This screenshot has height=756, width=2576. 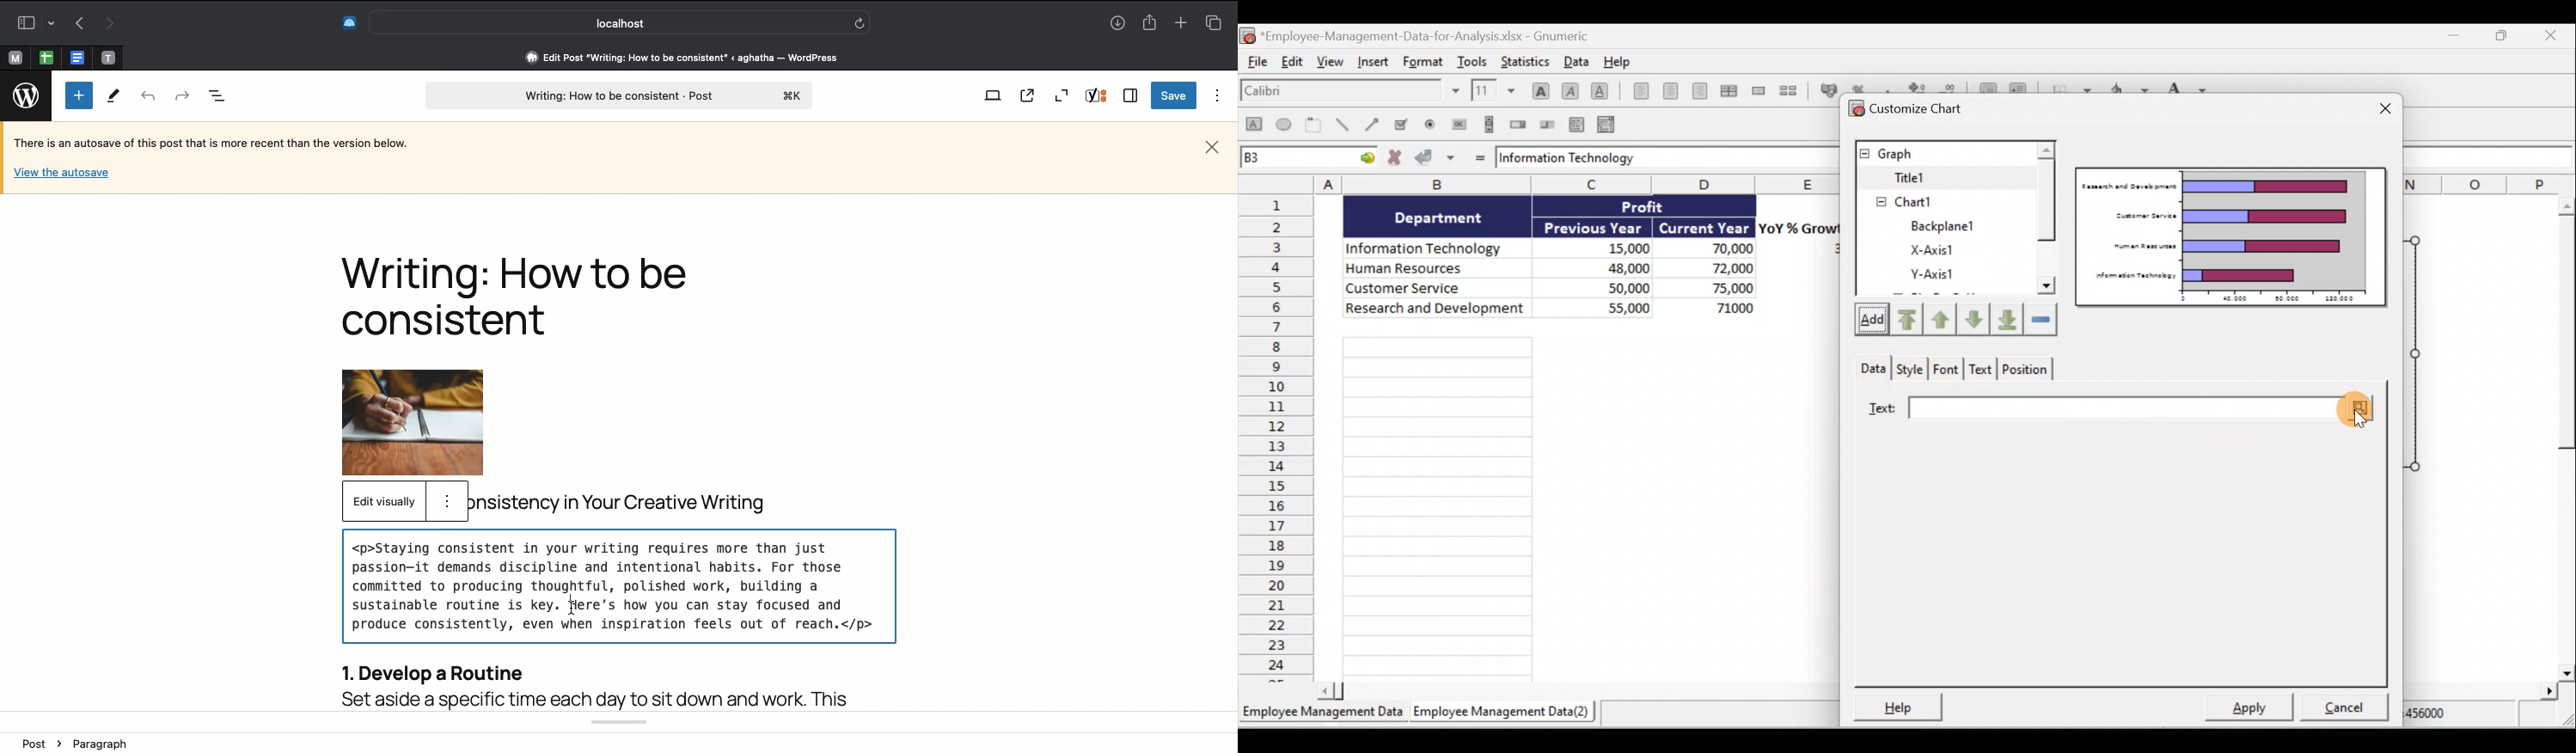 What do you see at coordinates (1575, 126) in the screenshot?
I see `Create a list` at bounding box center [1575, 126].